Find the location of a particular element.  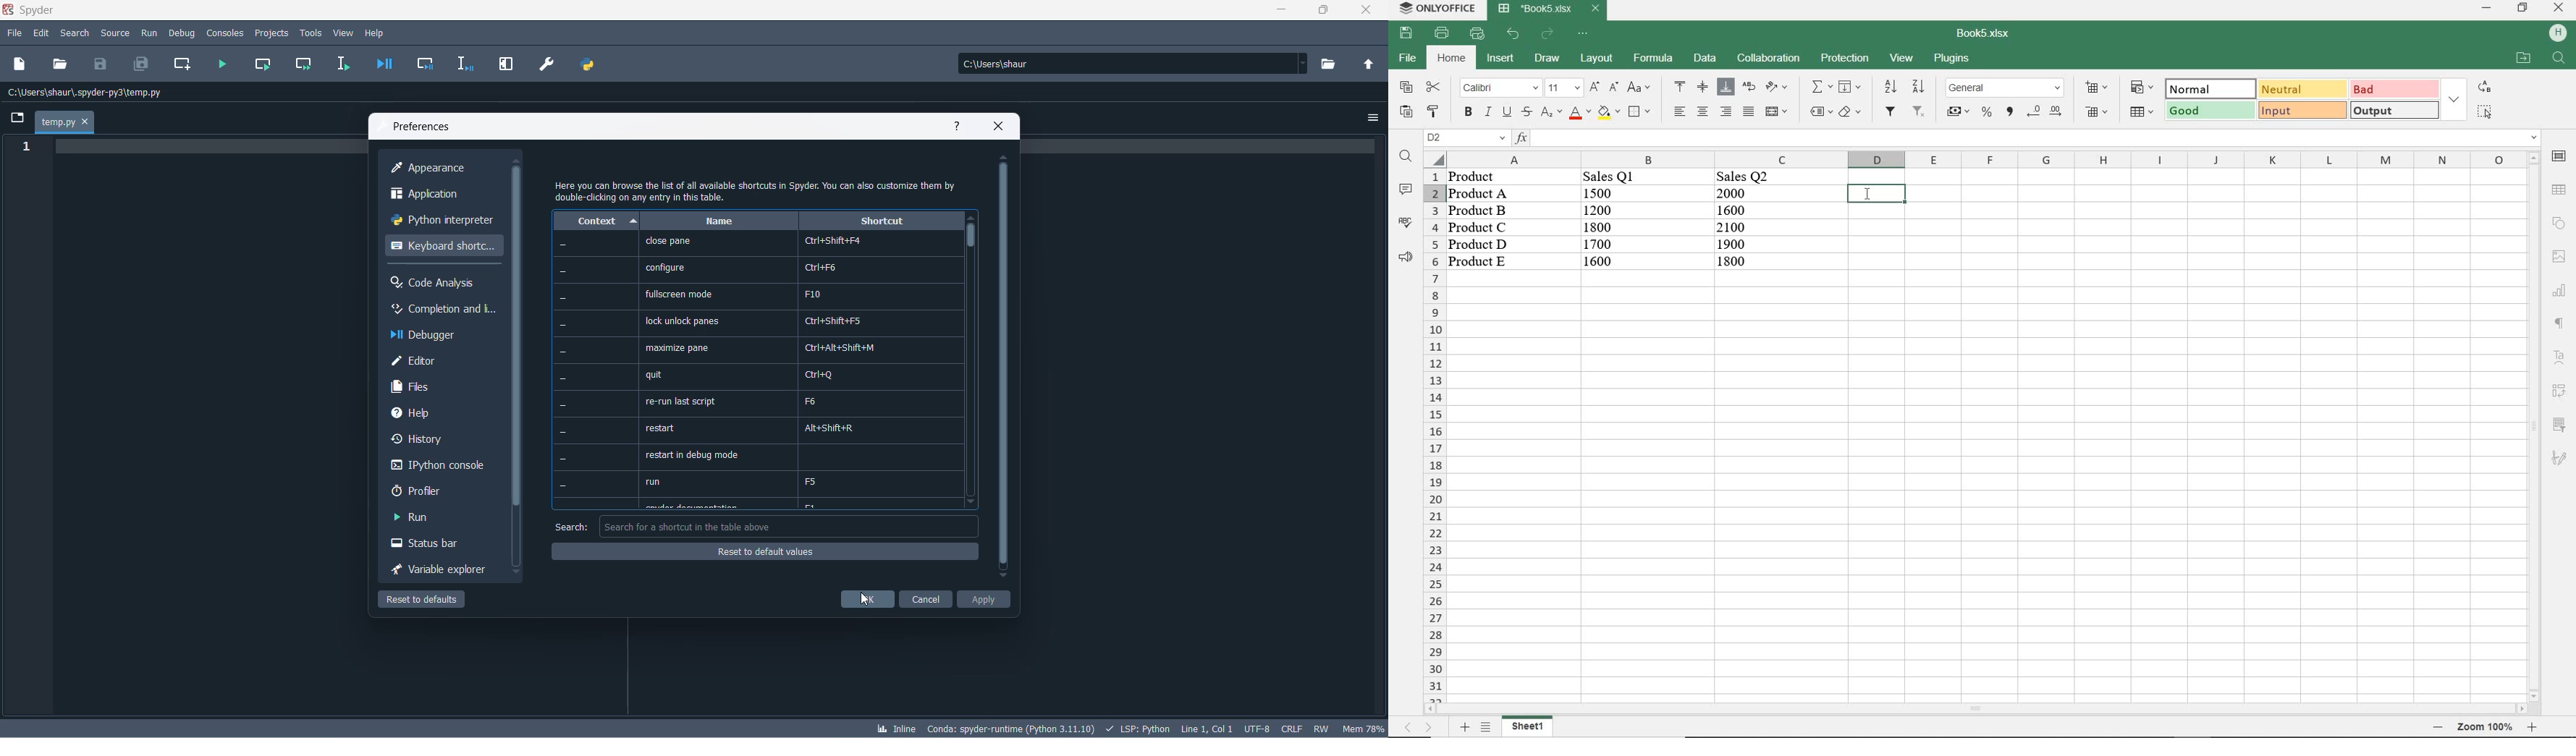

create new cell is located at coordinates (180, 64).